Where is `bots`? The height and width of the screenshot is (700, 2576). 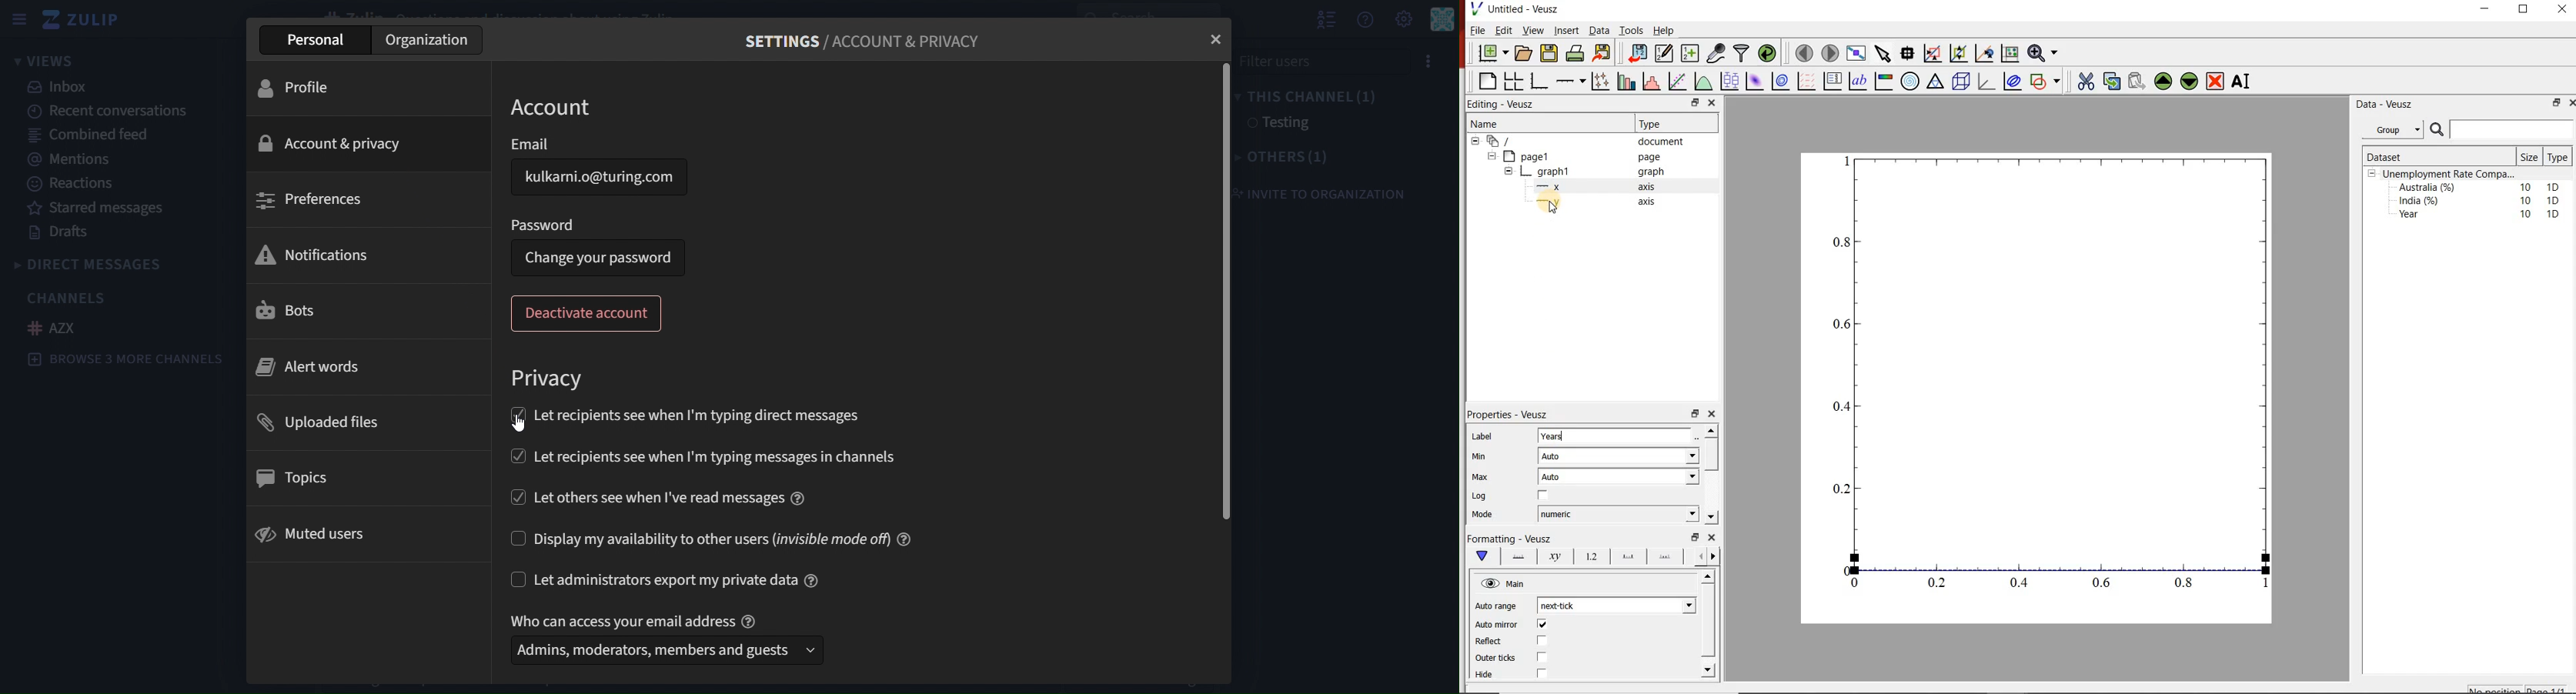 bots is located at coordinates (295, 311).